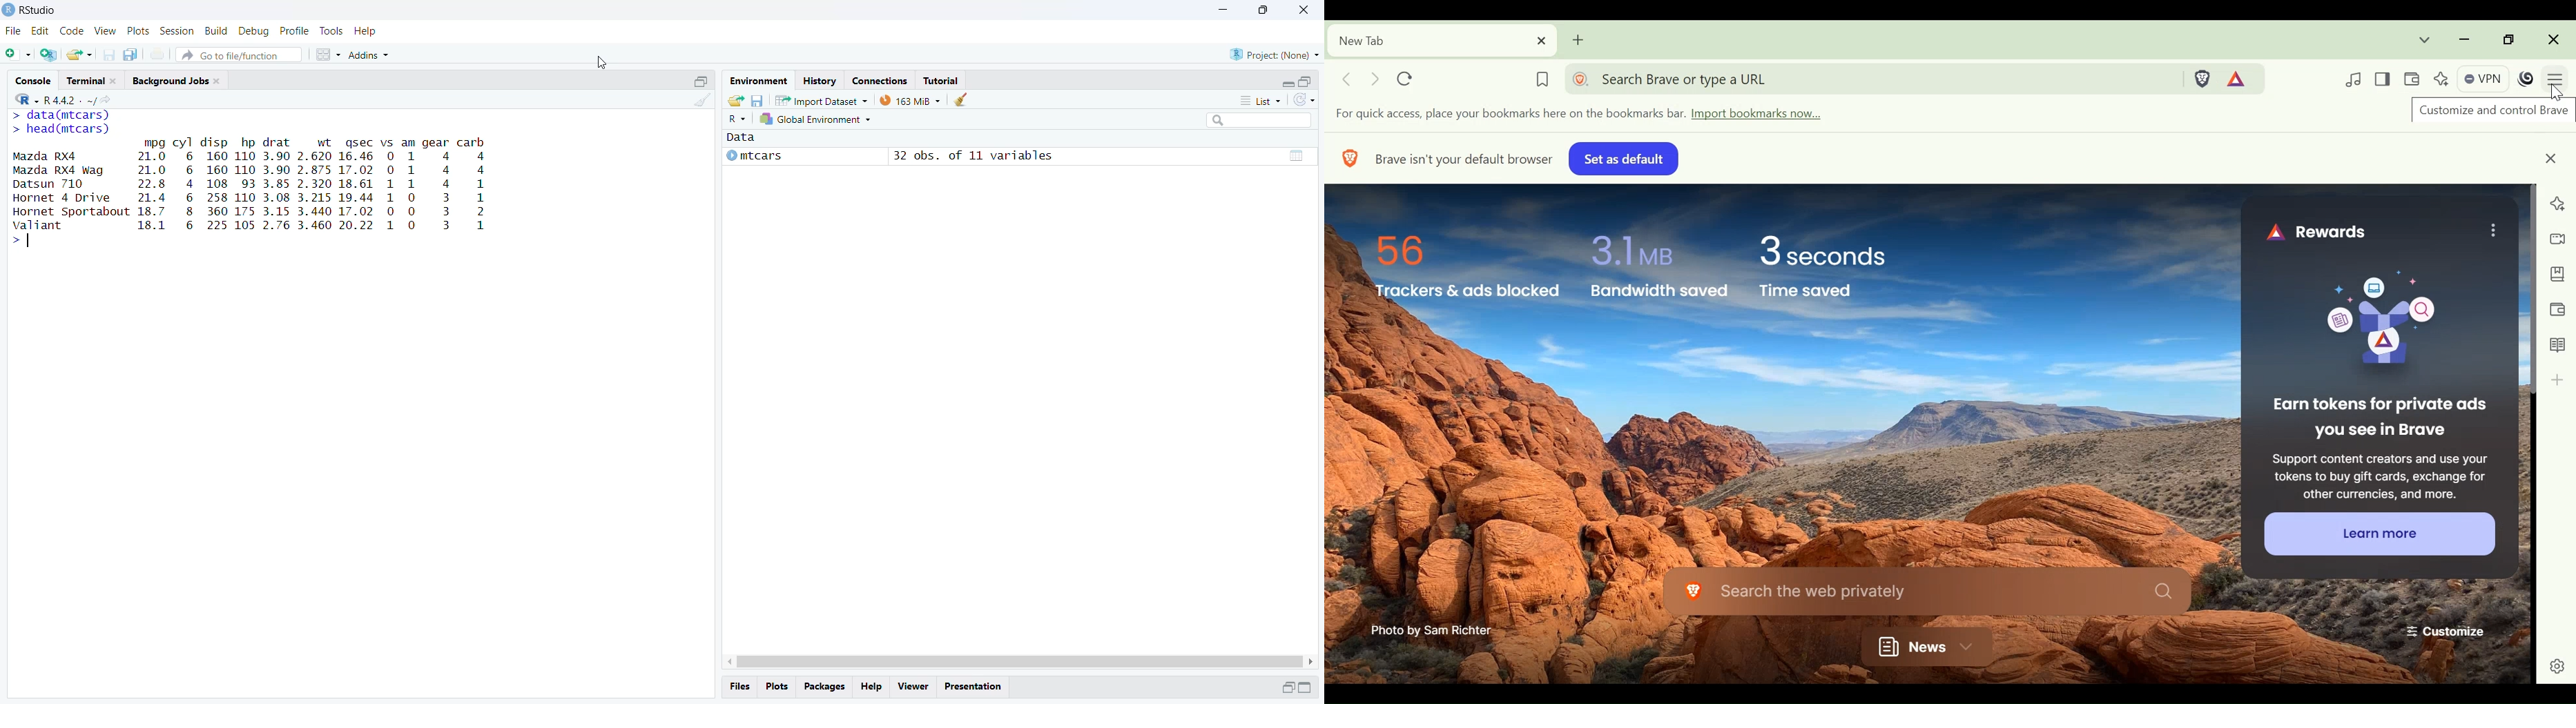 This screenshot has width=2576, height=728. I want to click on Mazda Rx4 Mazda RX4 Wag Datsun 710 Hornet 4 Drive Hornet Sportabout valiant, so click(72, 190).